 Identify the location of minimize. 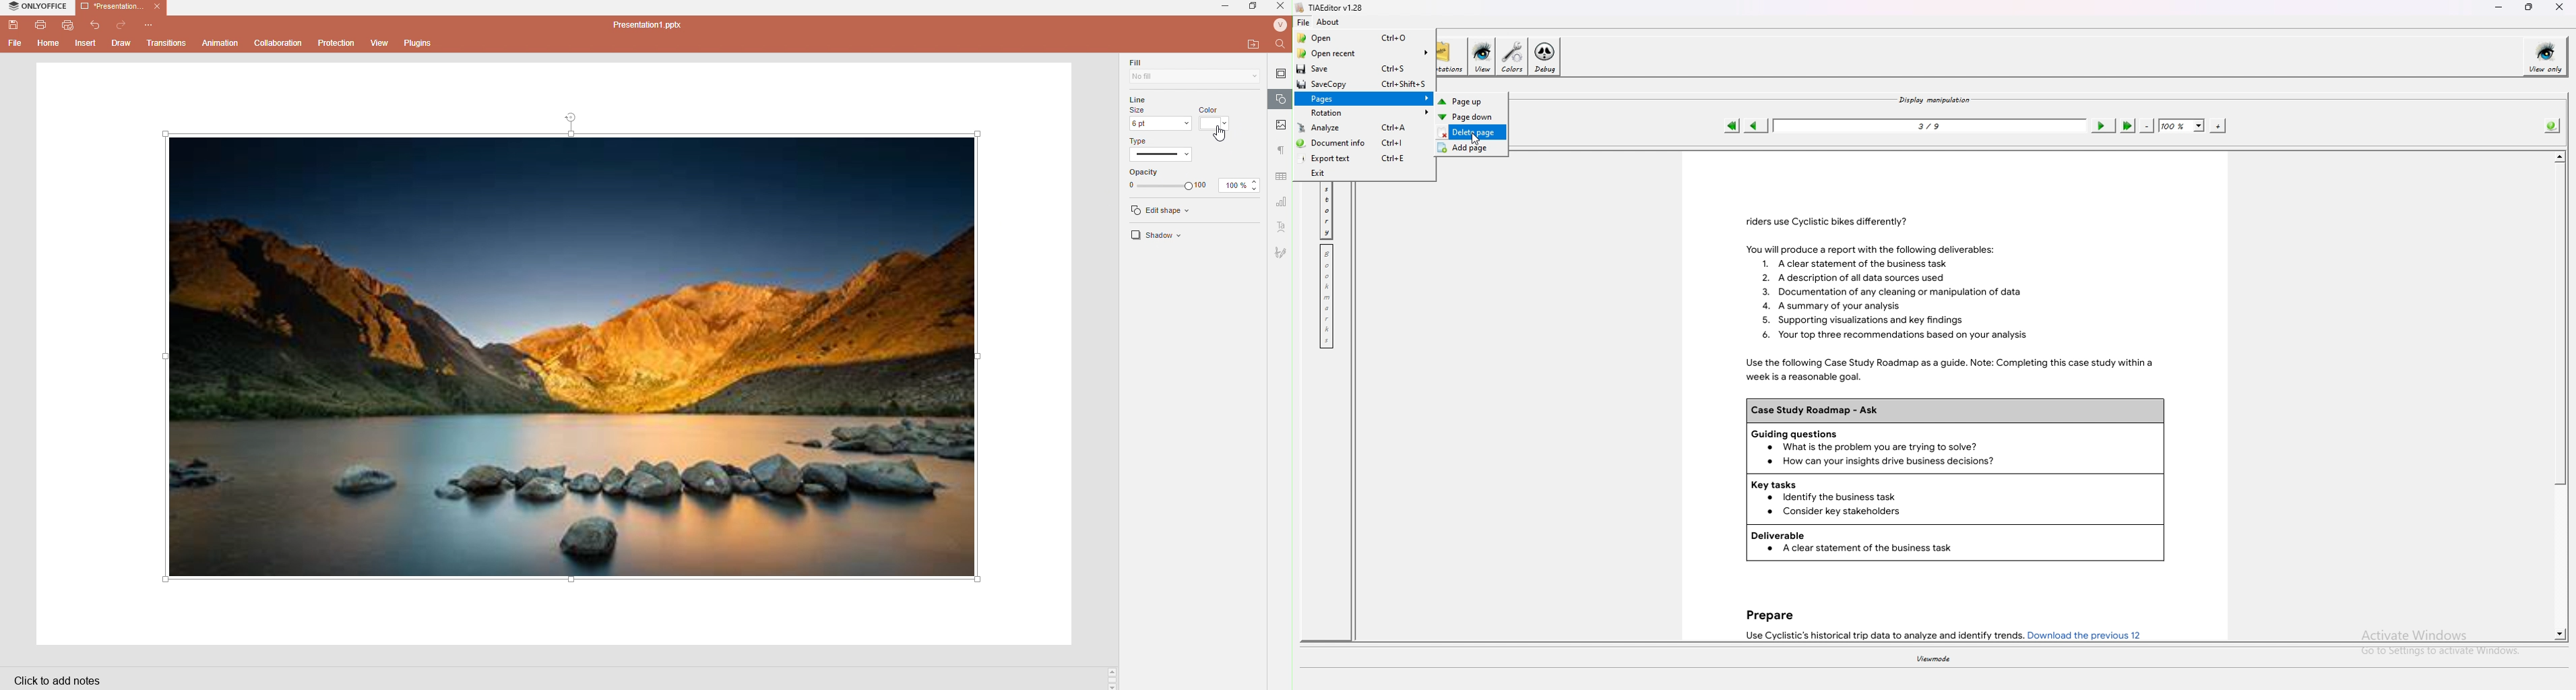
(2499, 7).